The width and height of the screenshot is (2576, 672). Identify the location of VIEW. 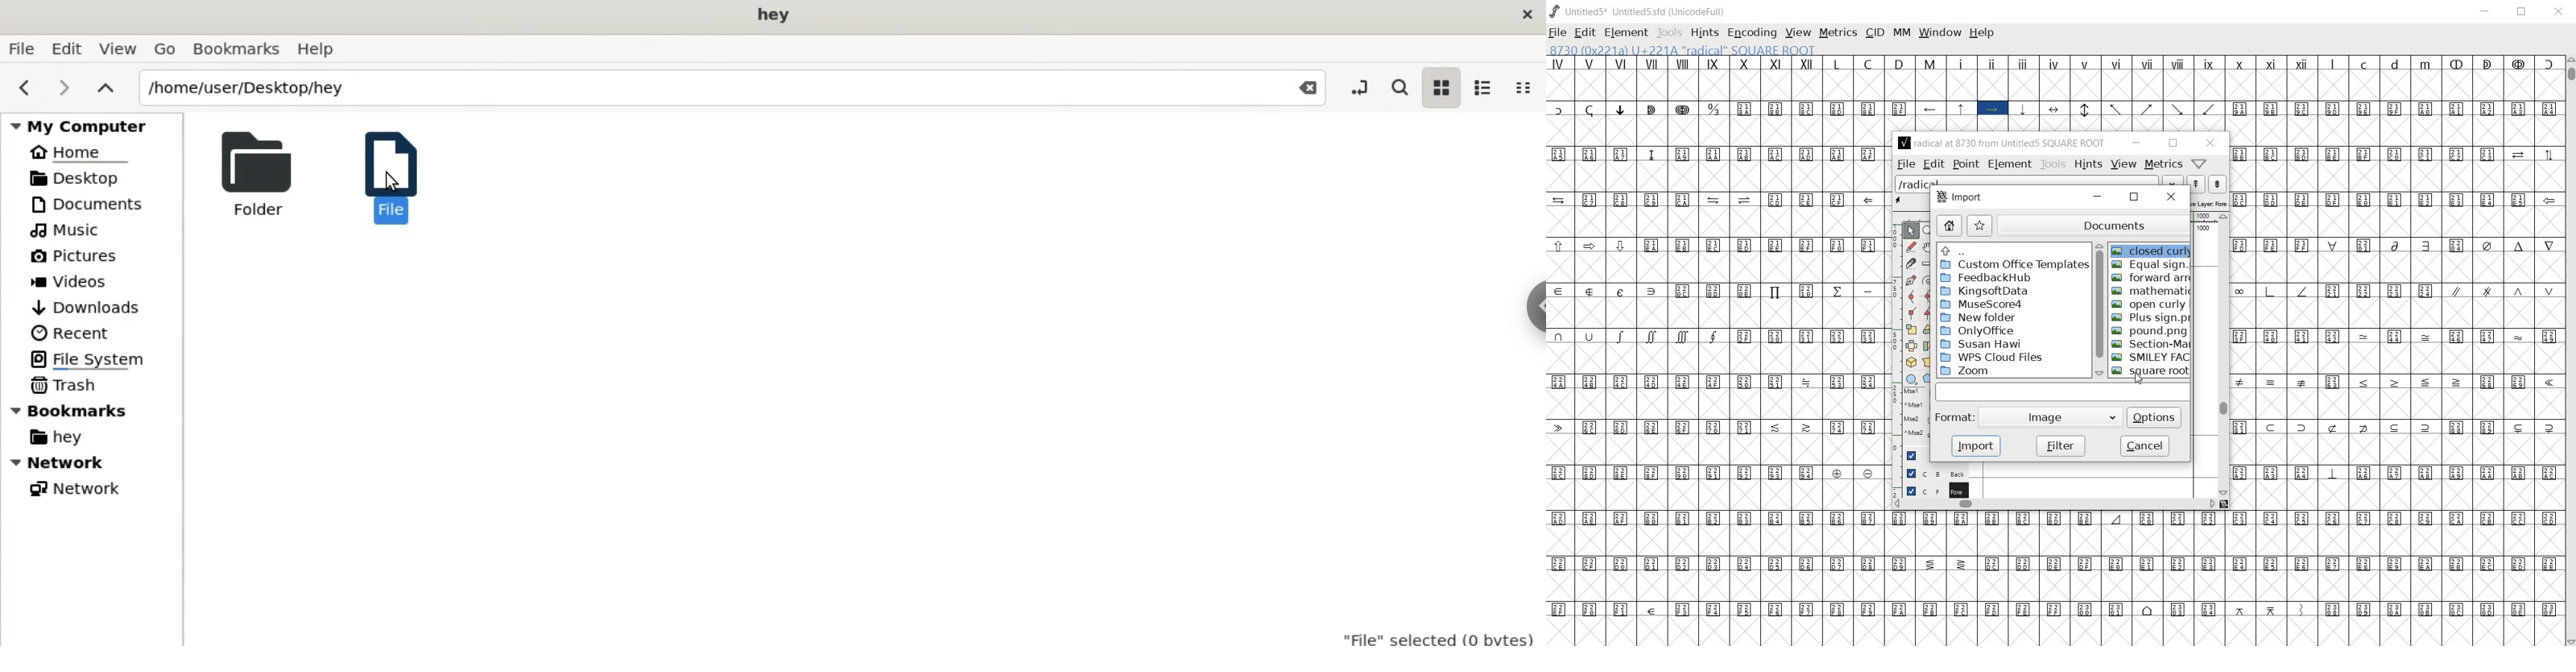
(1797, 33).